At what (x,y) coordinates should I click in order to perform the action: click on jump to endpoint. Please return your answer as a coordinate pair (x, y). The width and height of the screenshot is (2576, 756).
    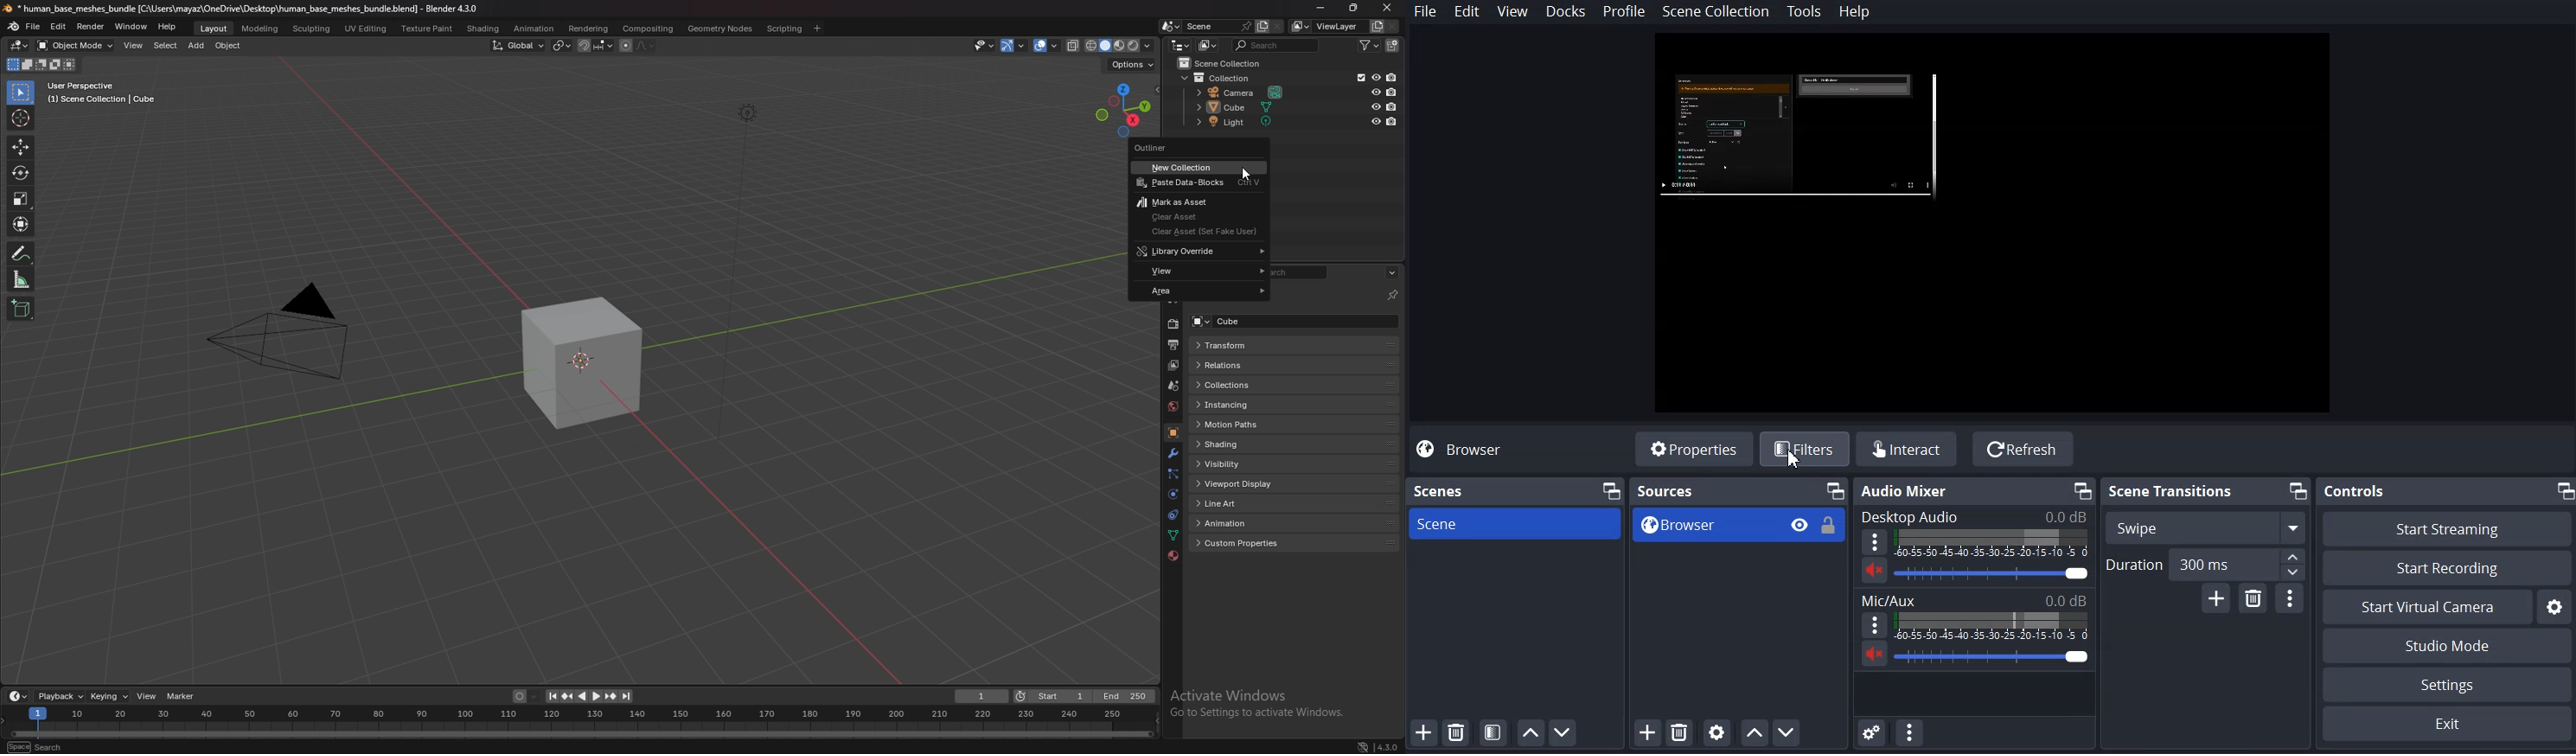
    Looking at the image, I should click on (551, 696).